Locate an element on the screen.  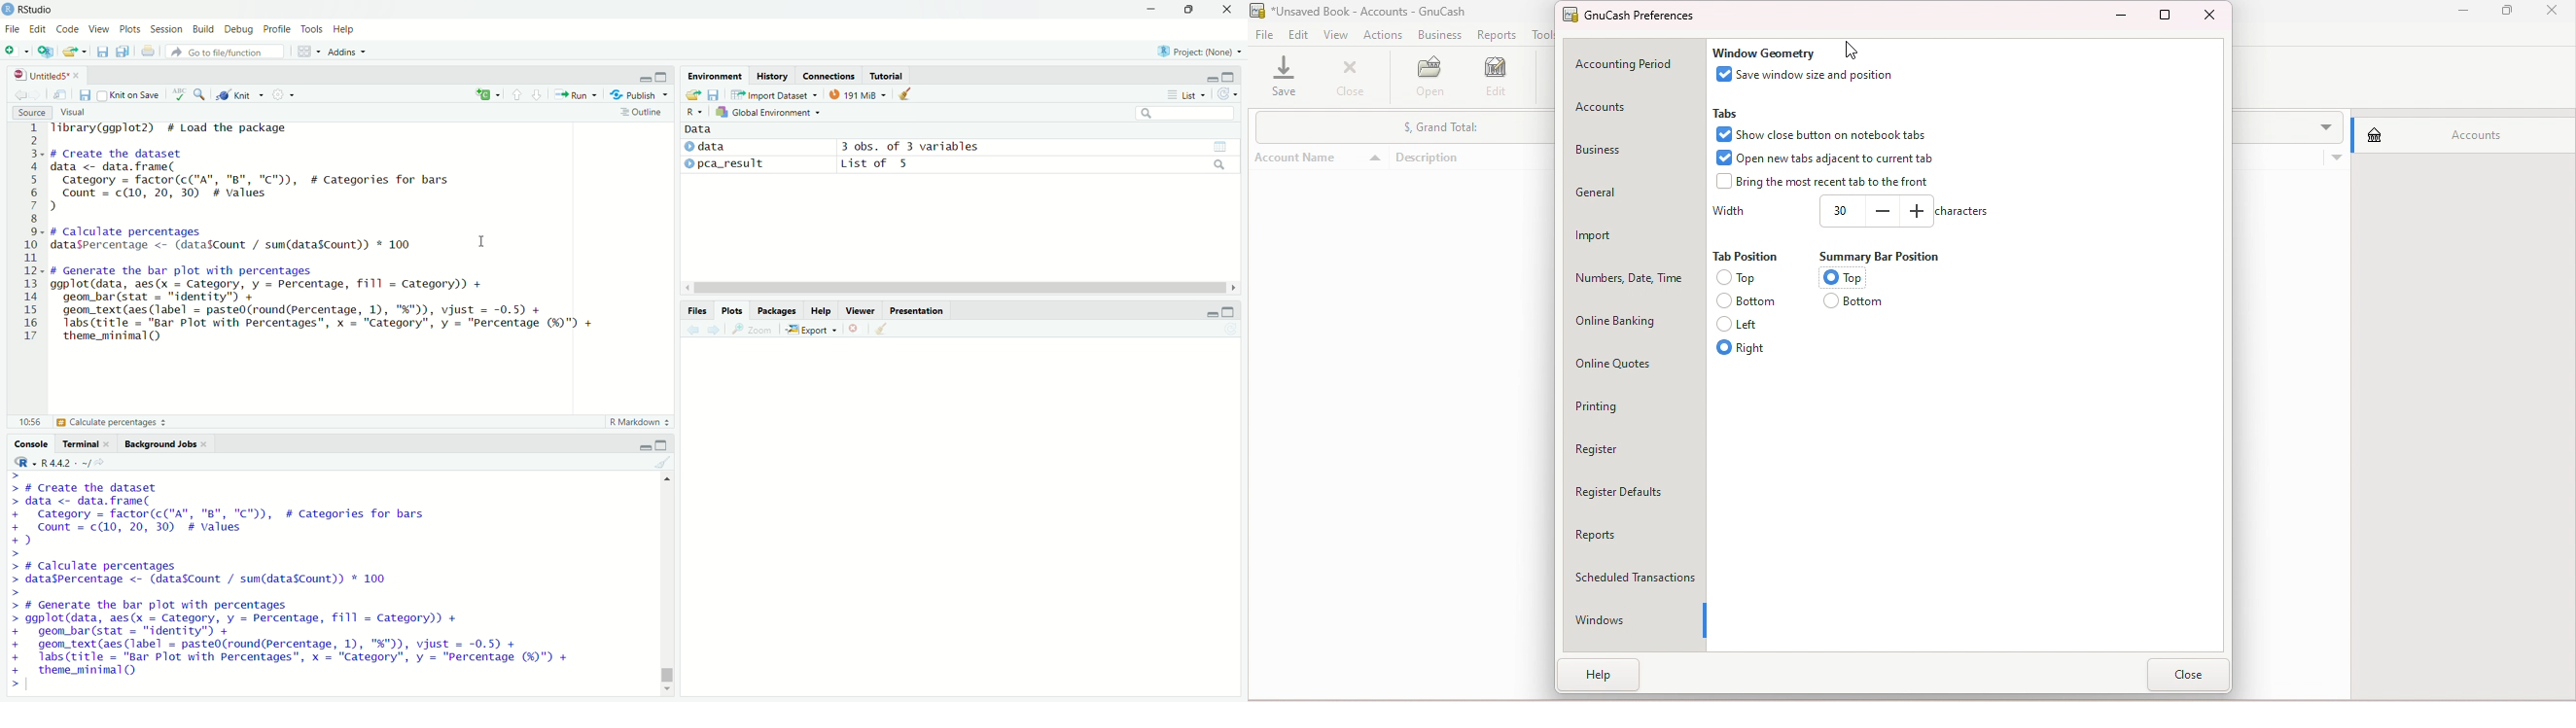
Save is located at coordinates (1288, 79).